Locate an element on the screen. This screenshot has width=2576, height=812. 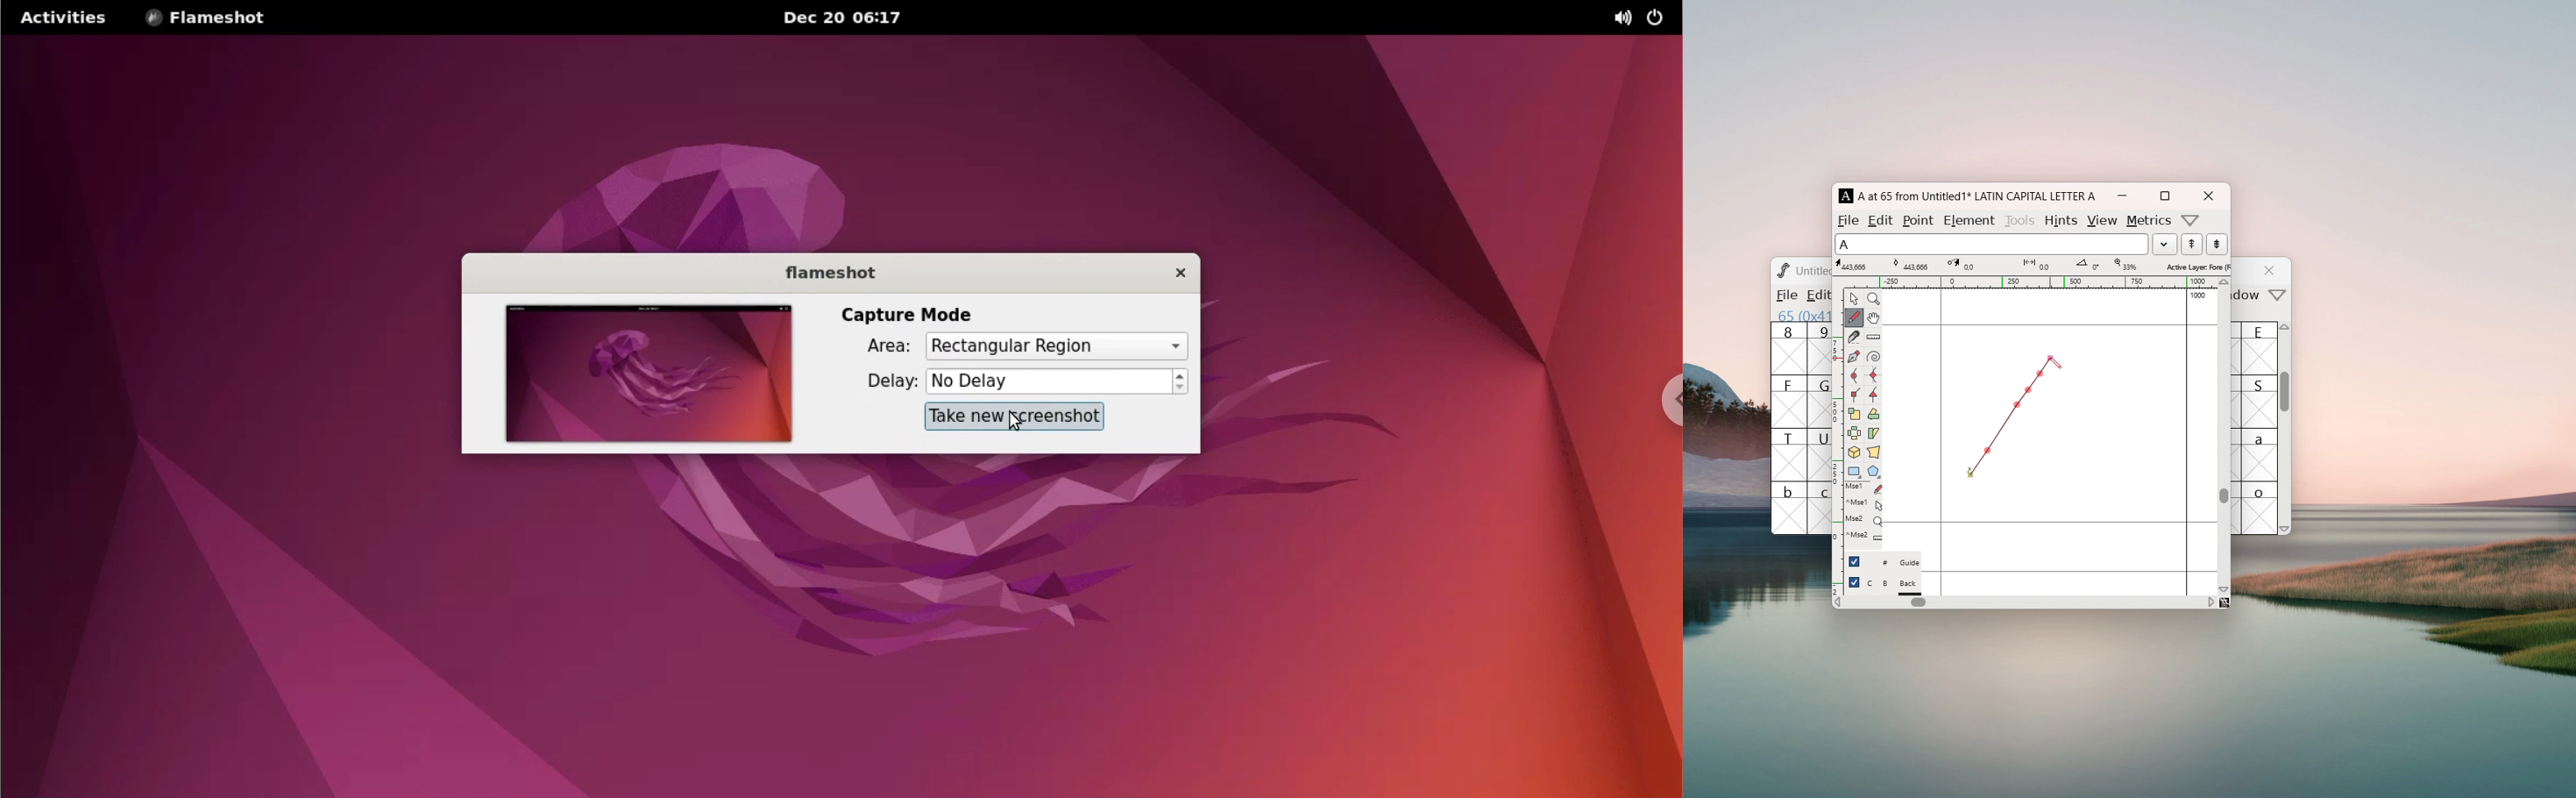
rectangle or ellipse is located at coordinates (1855, 472).